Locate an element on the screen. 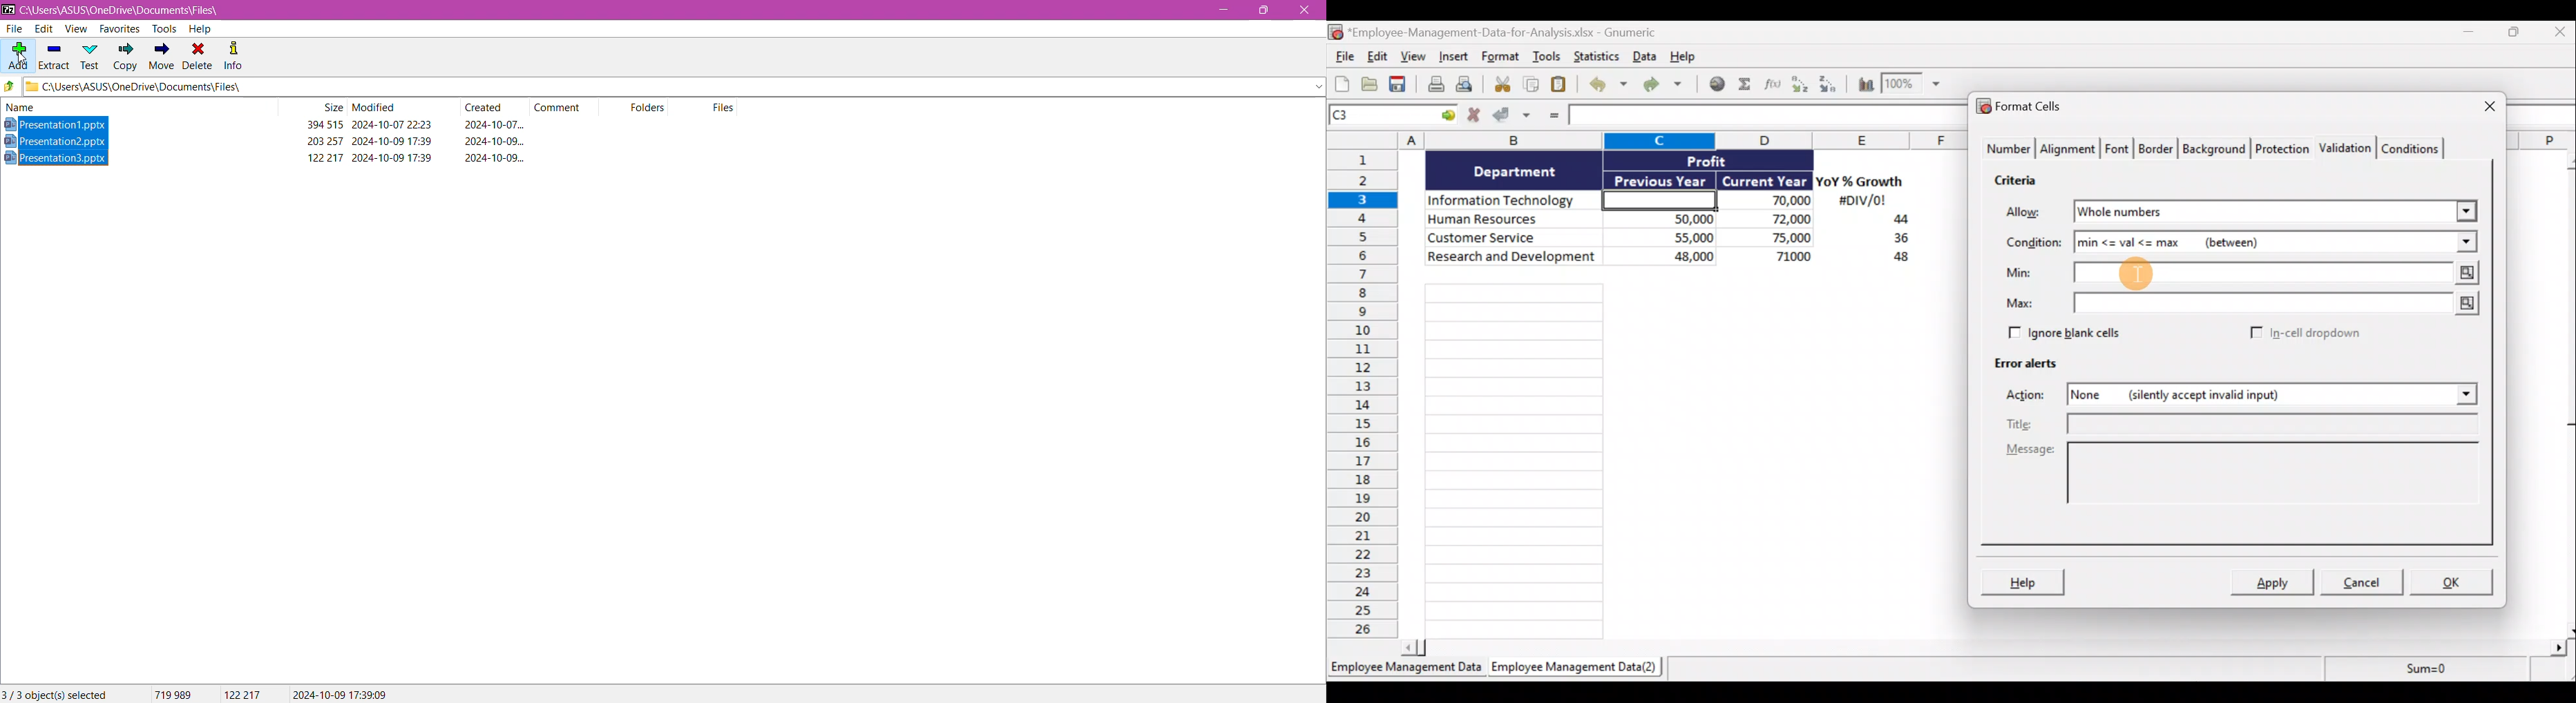  Cell C3 is located at coordinates (1656, 199).